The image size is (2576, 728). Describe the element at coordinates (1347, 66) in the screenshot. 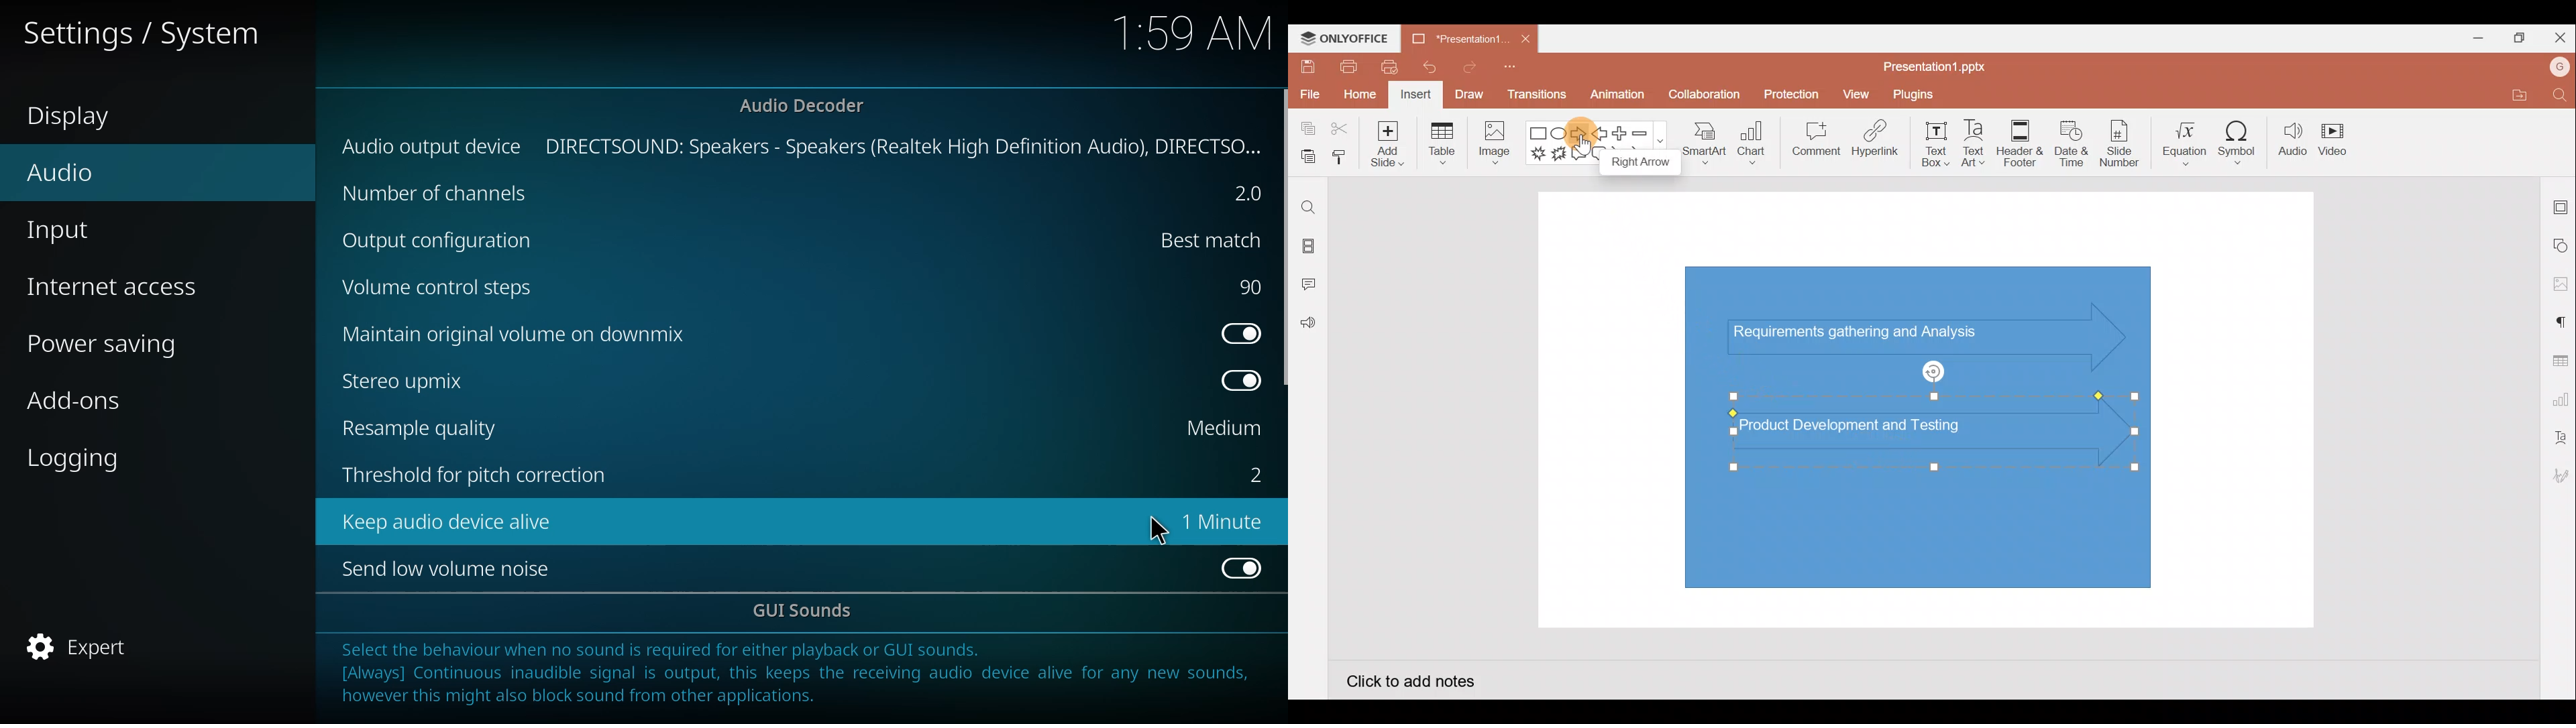

I see `Print file` at that location.